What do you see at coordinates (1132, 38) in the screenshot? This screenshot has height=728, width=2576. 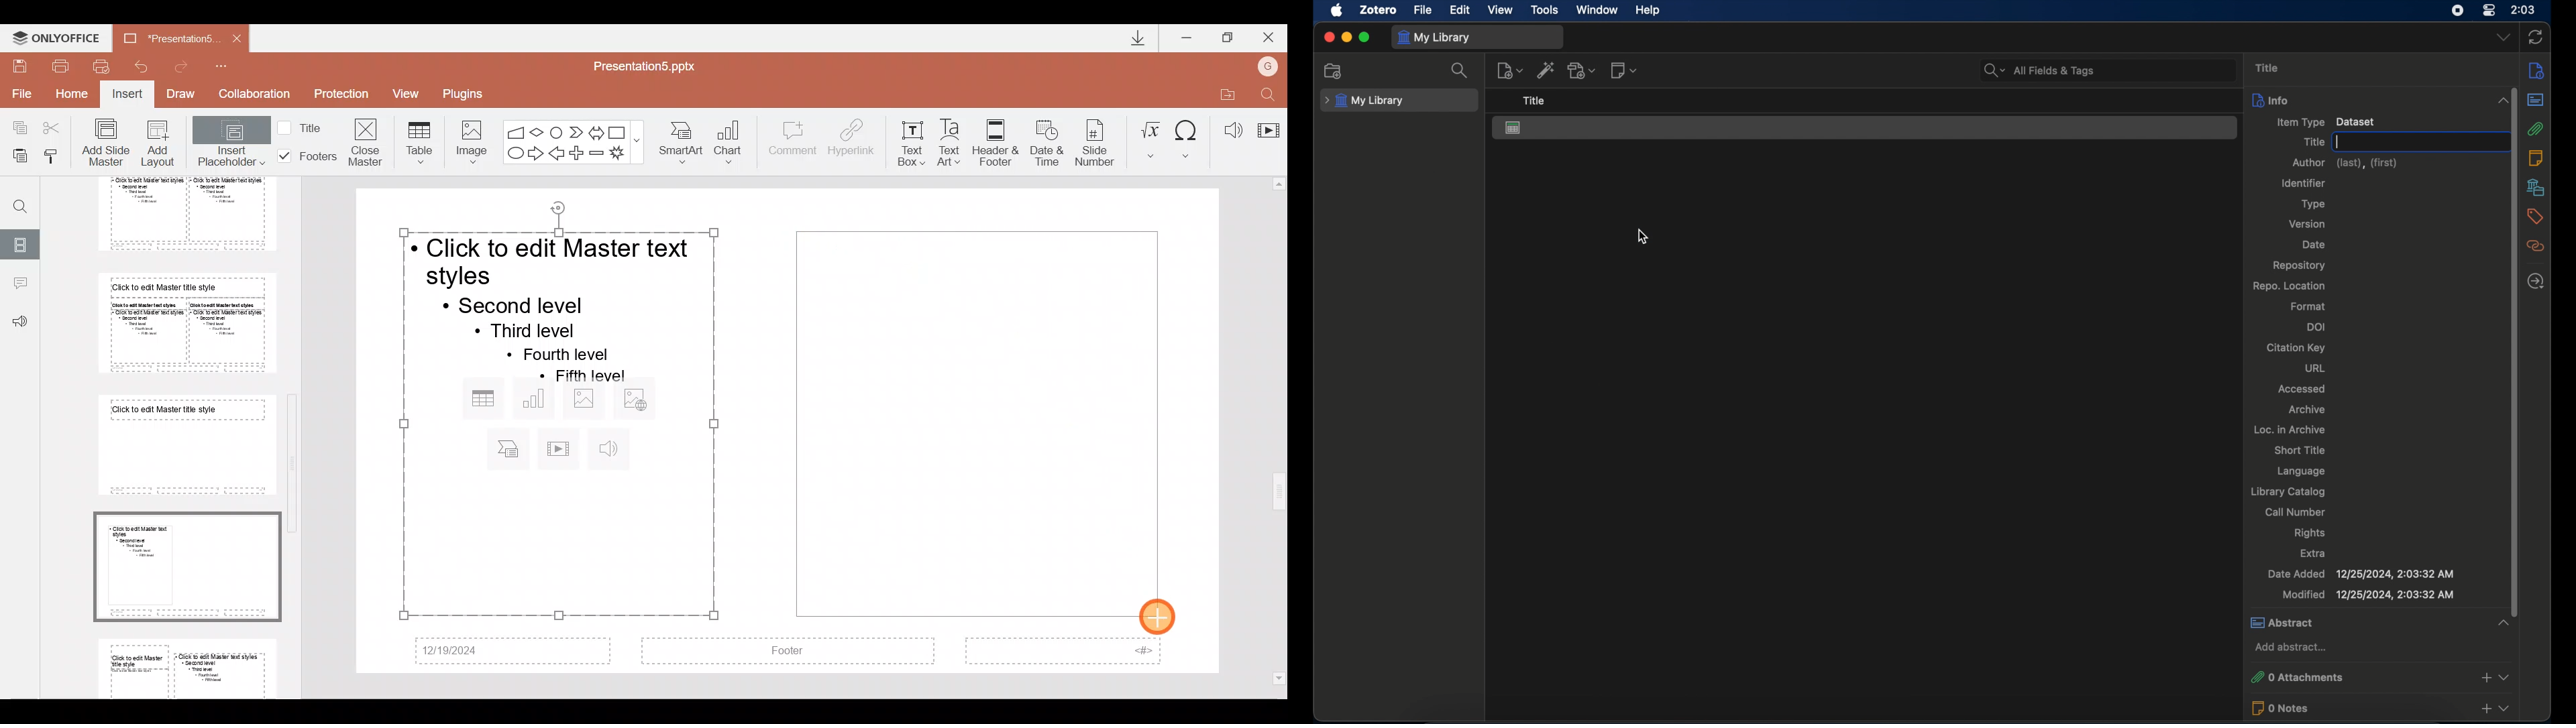 I see `Downloads` at bounding box center [1132, 38].